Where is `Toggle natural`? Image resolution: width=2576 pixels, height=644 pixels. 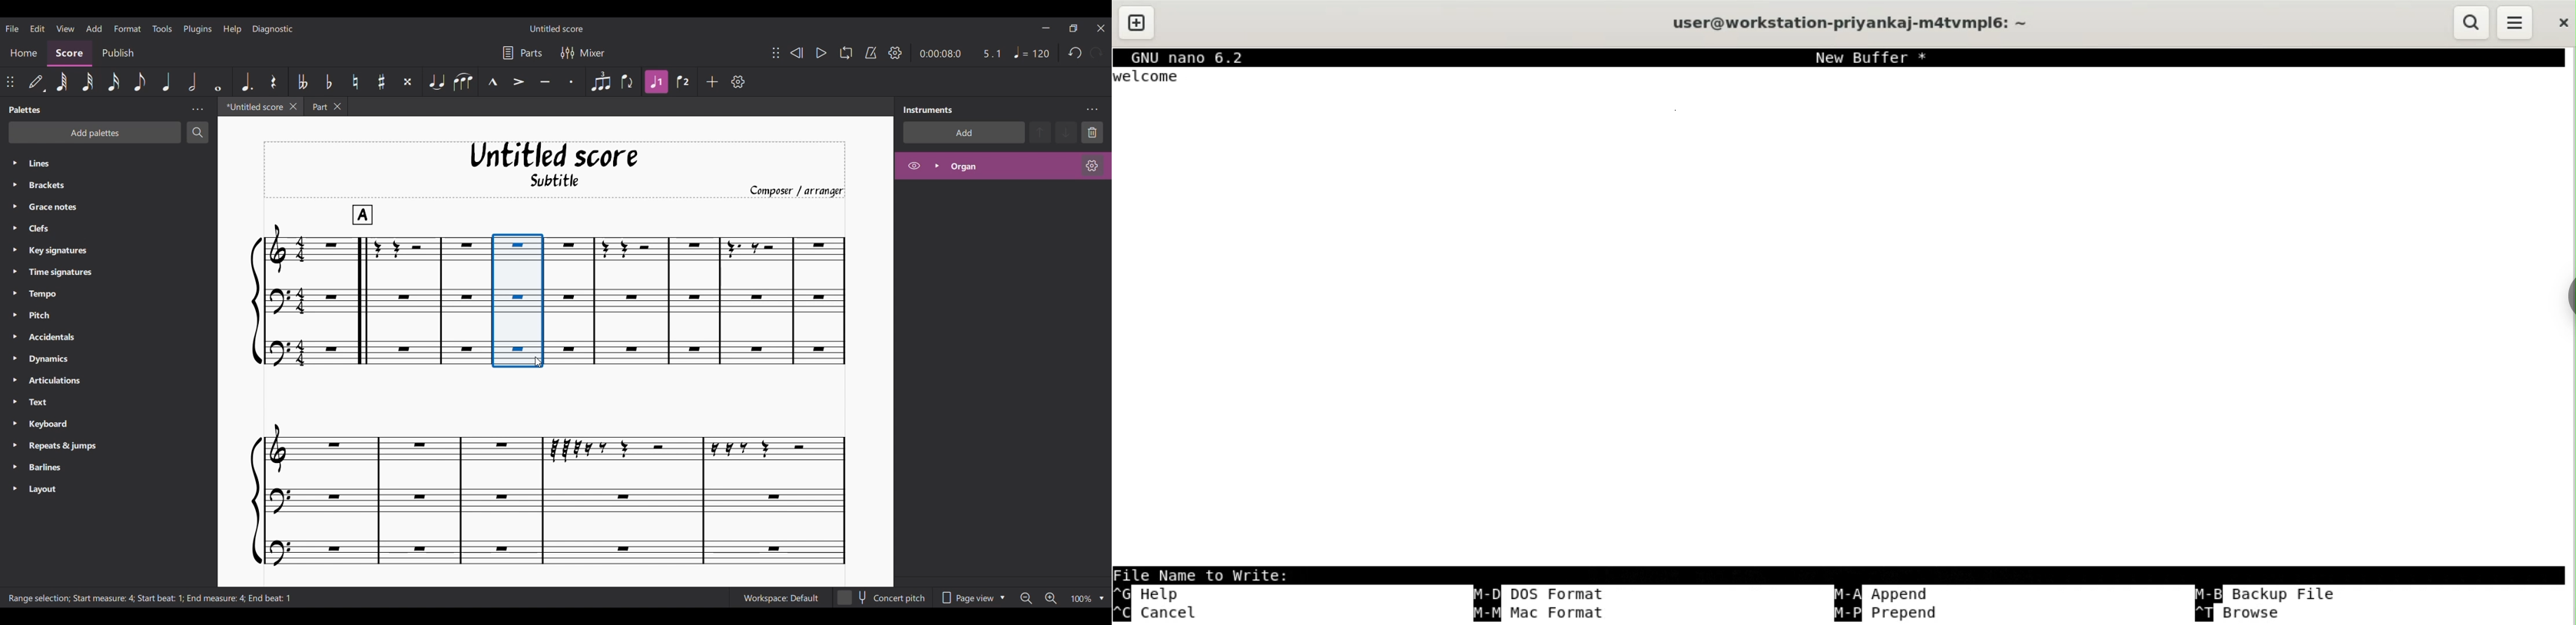
Toggle natural is located at coordinates (356, 82).